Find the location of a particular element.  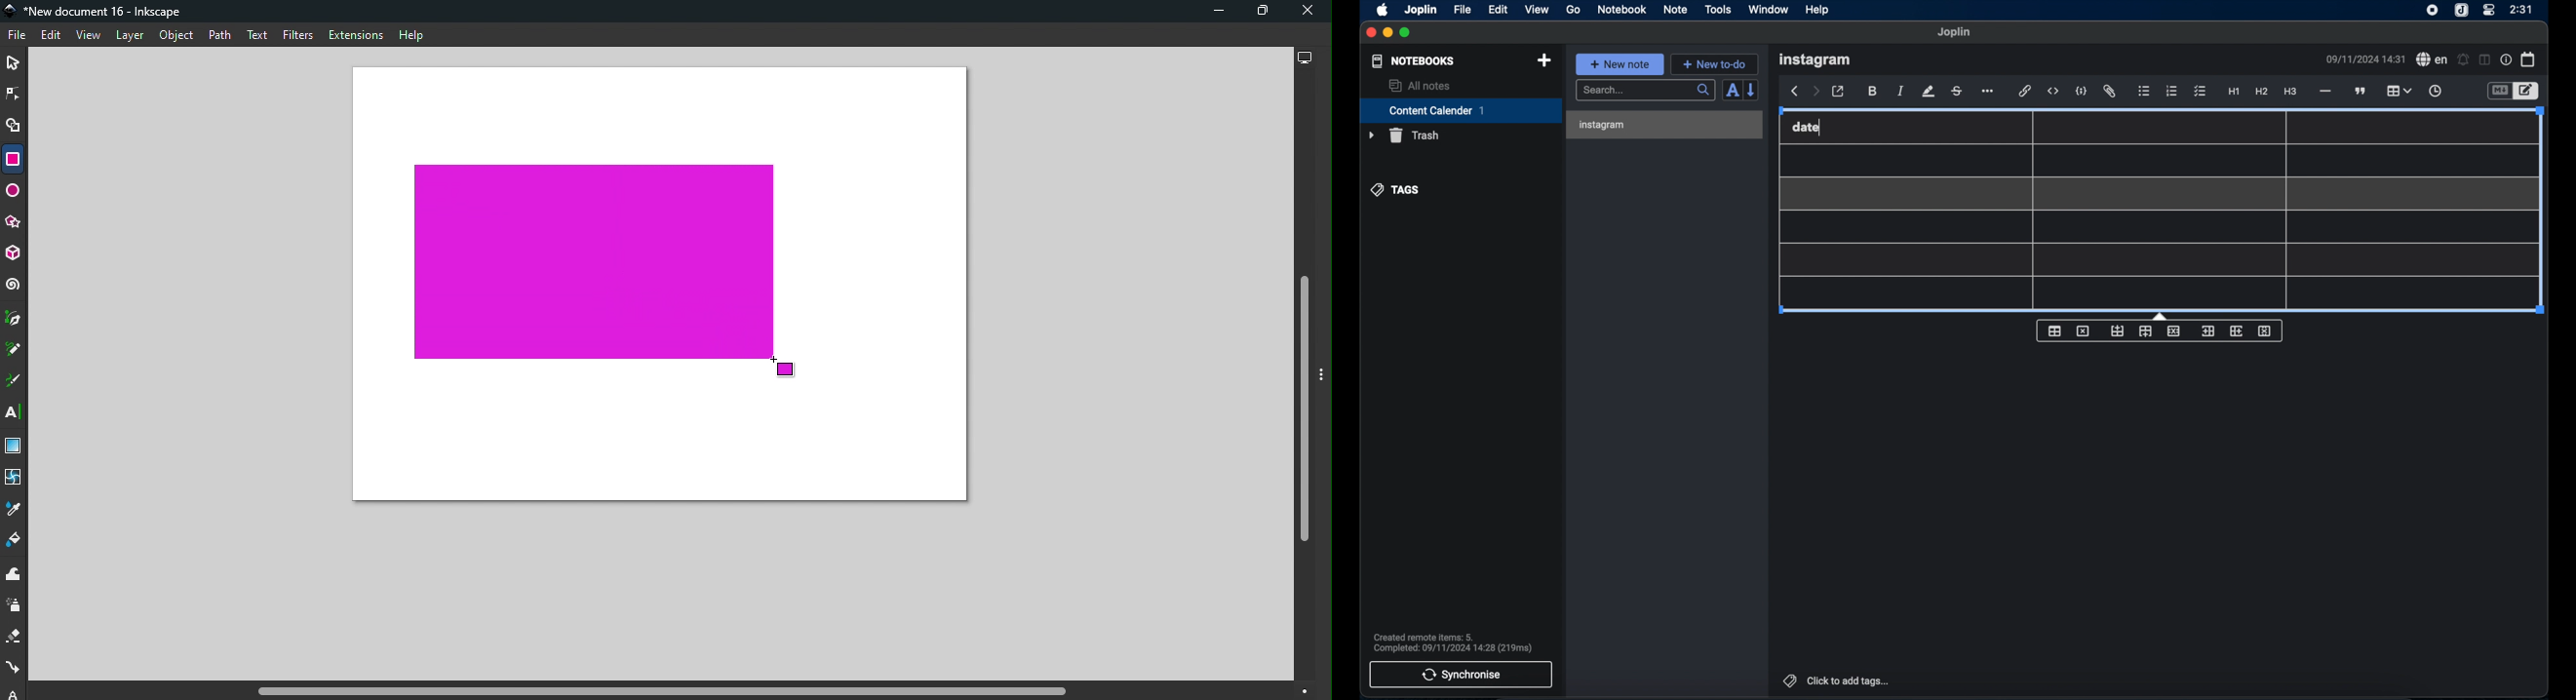

09/11/2024 14:31(date and time) is located at coordinates (2366, 59).